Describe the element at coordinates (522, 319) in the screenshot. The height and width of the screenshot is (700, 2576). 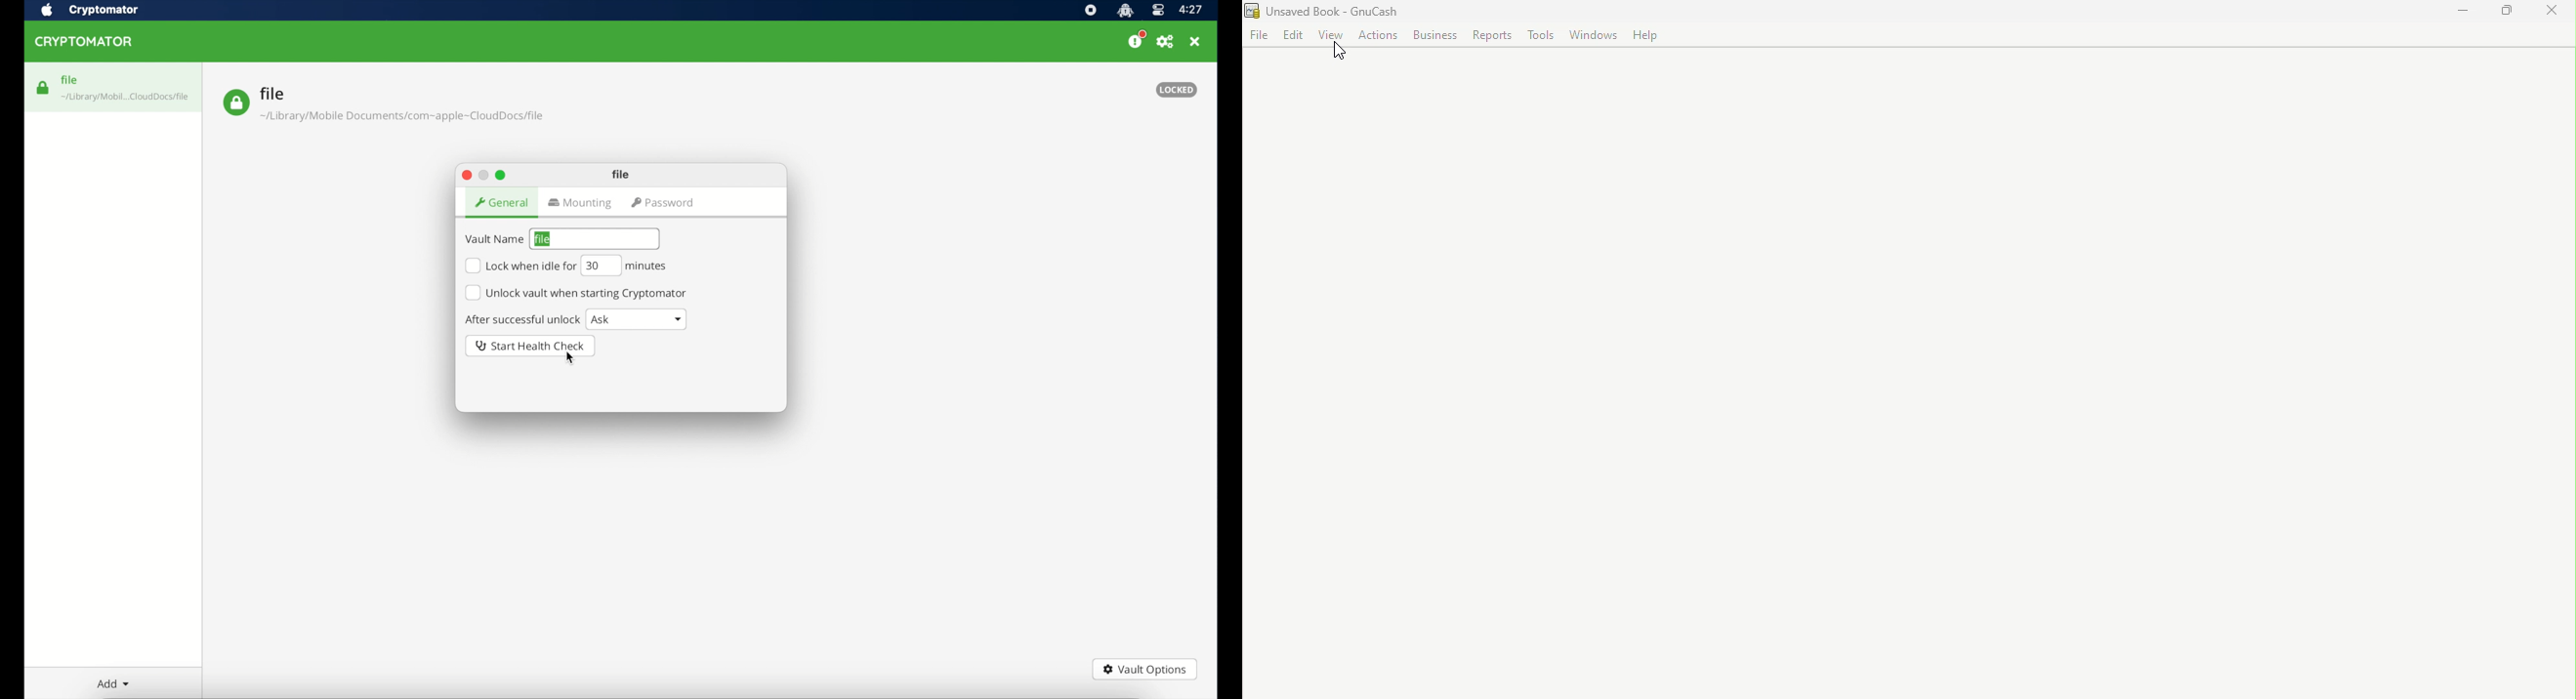
I see `after successful unlock` at that location.